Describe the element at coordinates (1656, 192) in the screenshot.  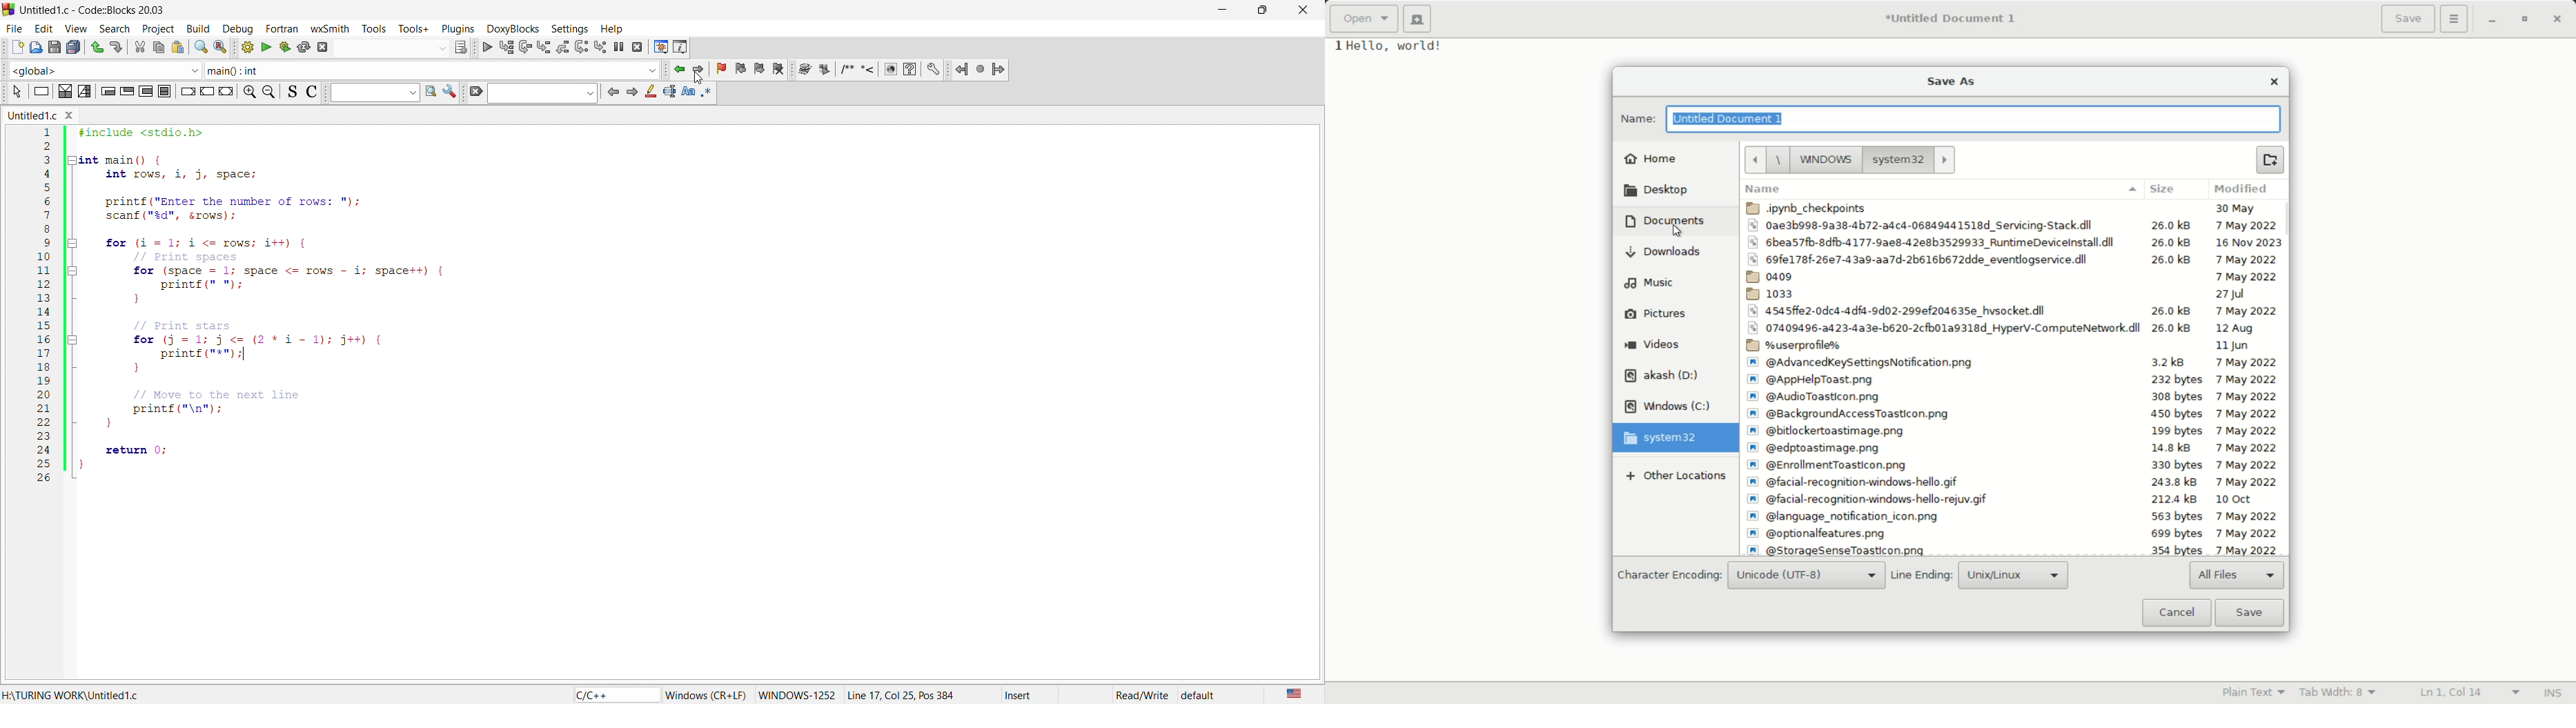
I see `desktop` at that location.